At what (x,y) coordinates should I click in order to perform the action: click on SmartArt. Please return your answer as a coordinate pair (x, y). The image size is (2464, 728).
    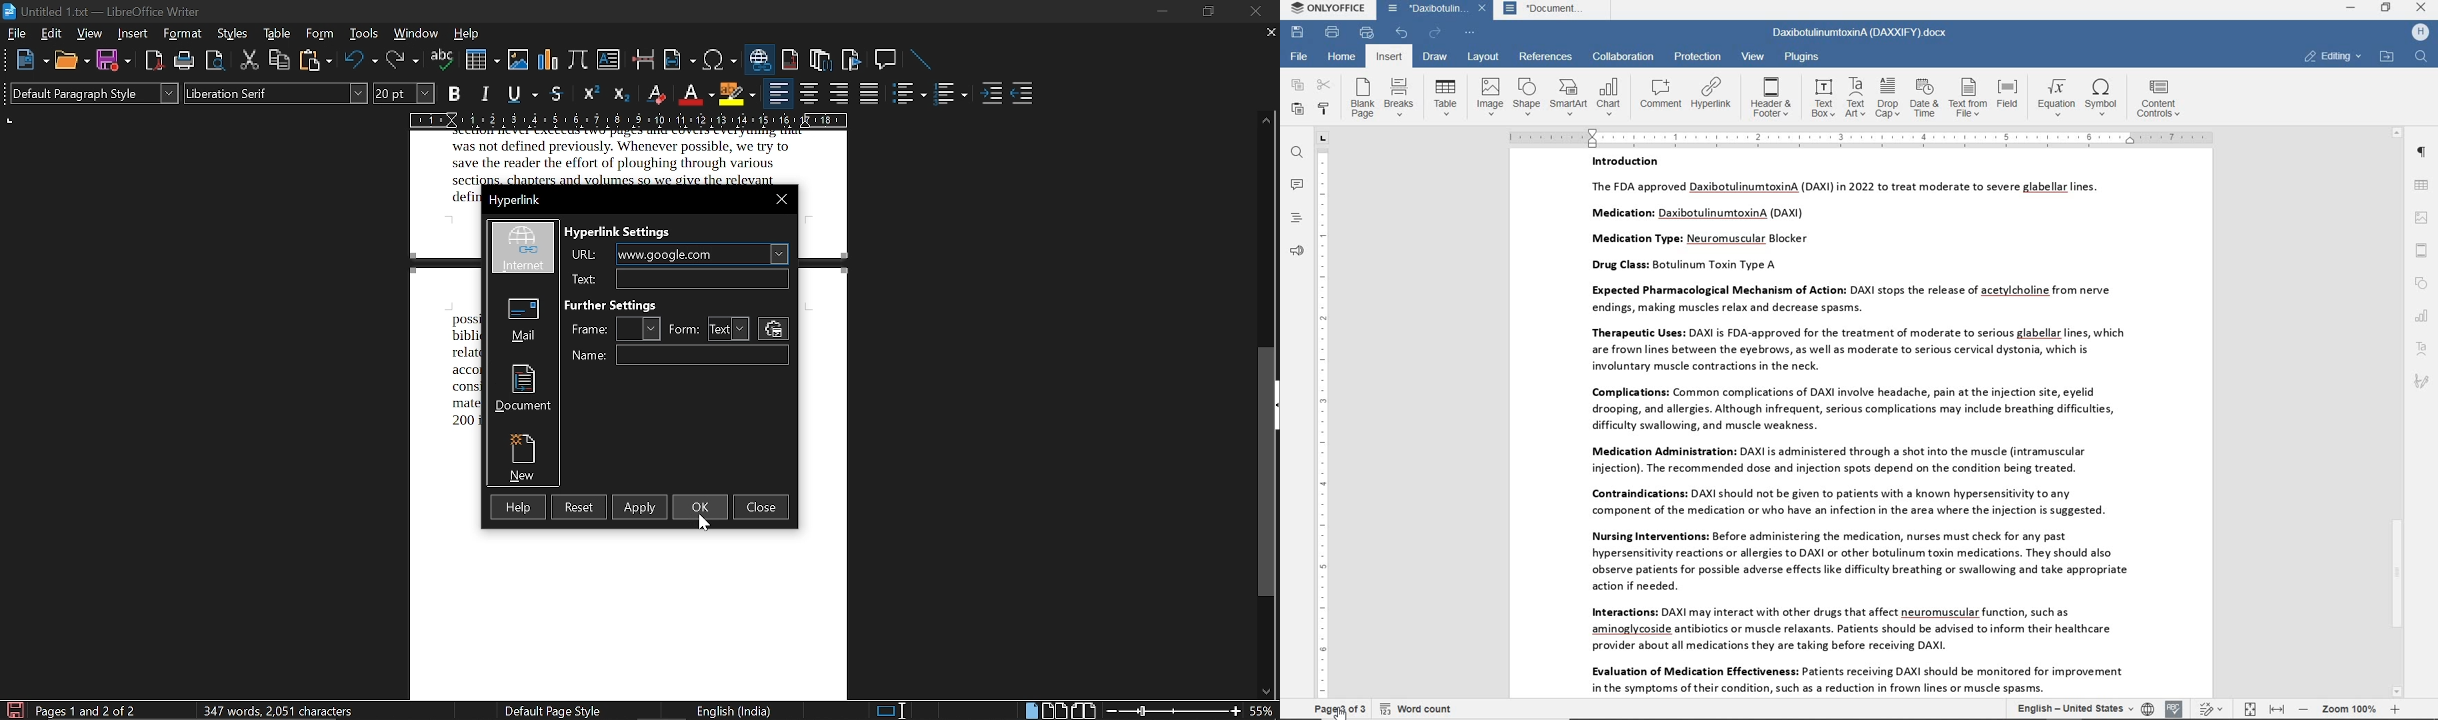
    Looking at the image, I should click on (1568, 97).